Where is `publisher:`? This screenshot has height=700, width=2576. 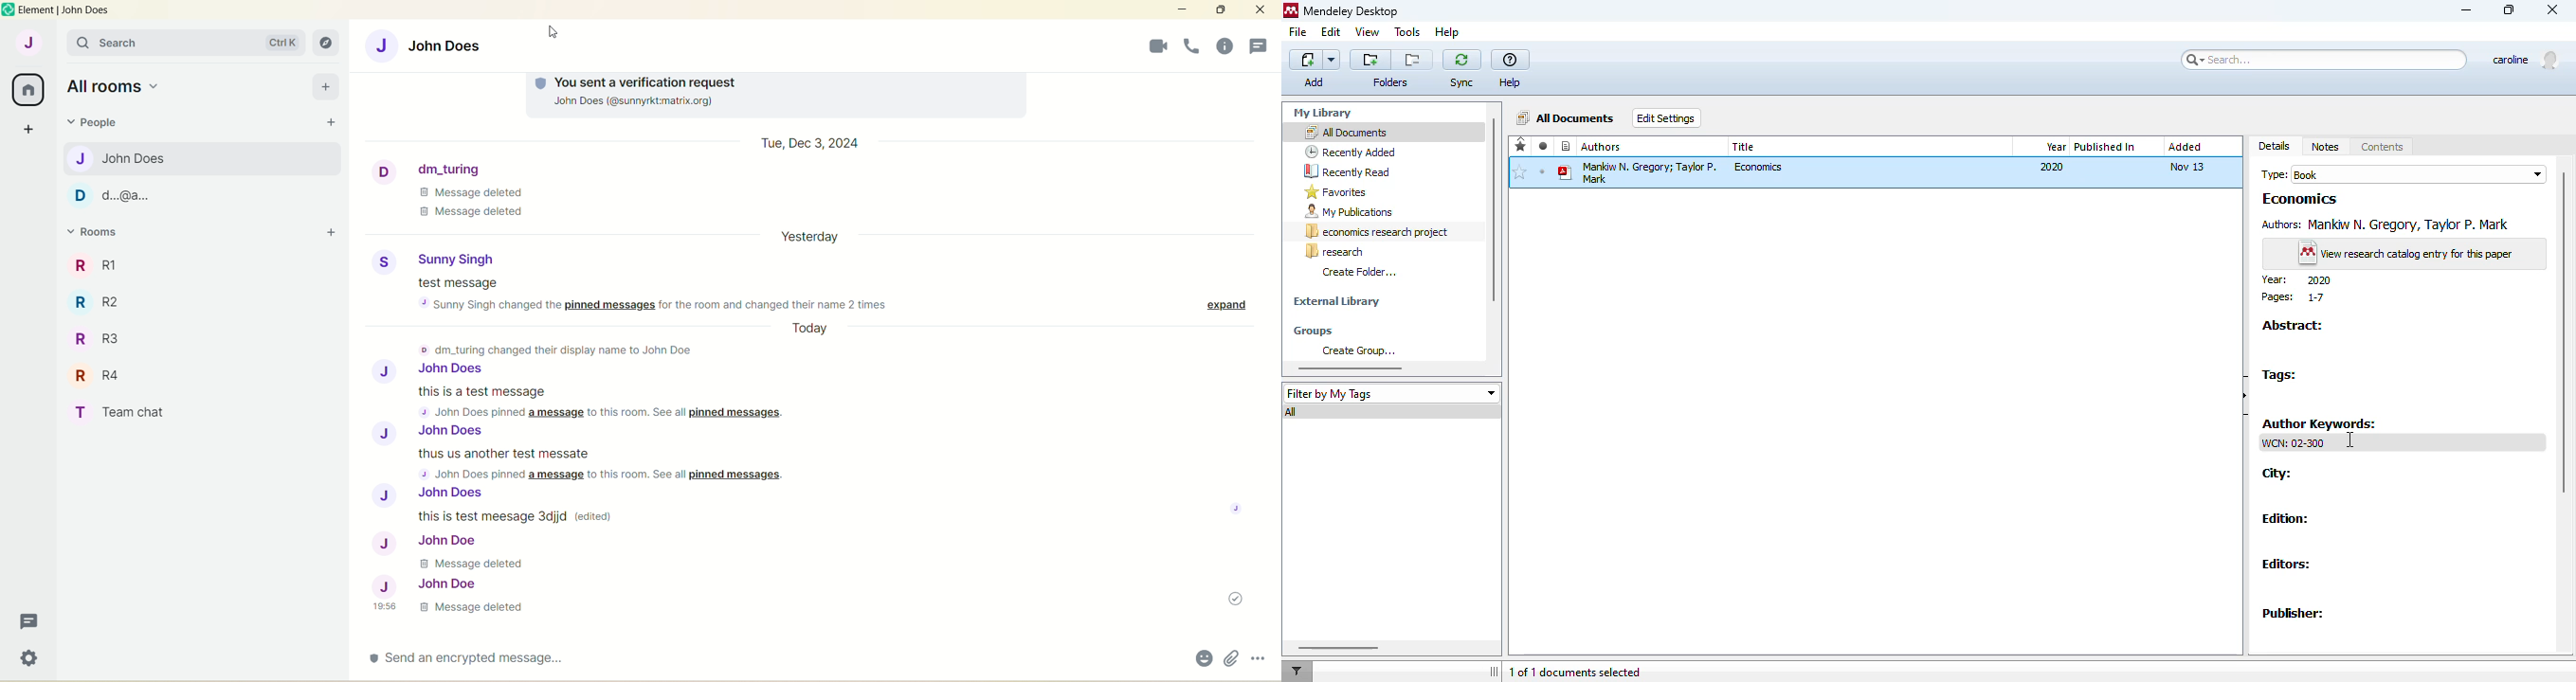
publisher: is located at coordinates (2294, 615).